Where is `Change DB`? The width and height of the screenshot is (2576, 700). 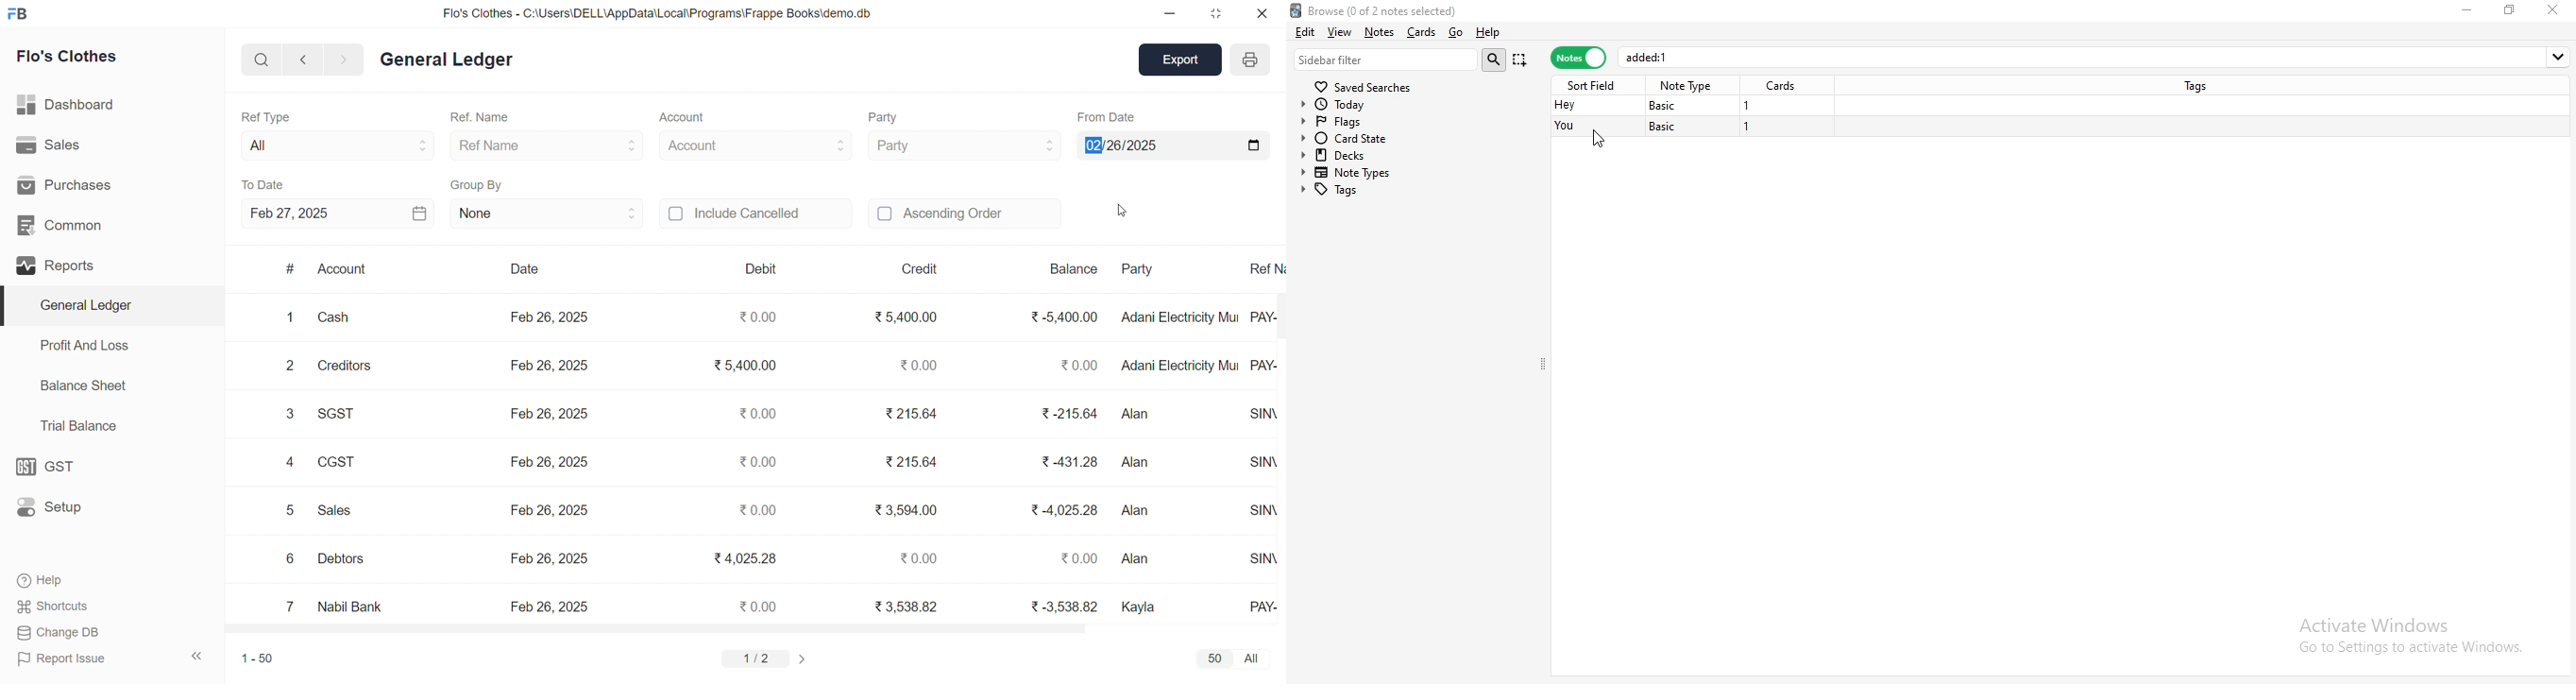
Change DB is located at coordinates (56, 632).